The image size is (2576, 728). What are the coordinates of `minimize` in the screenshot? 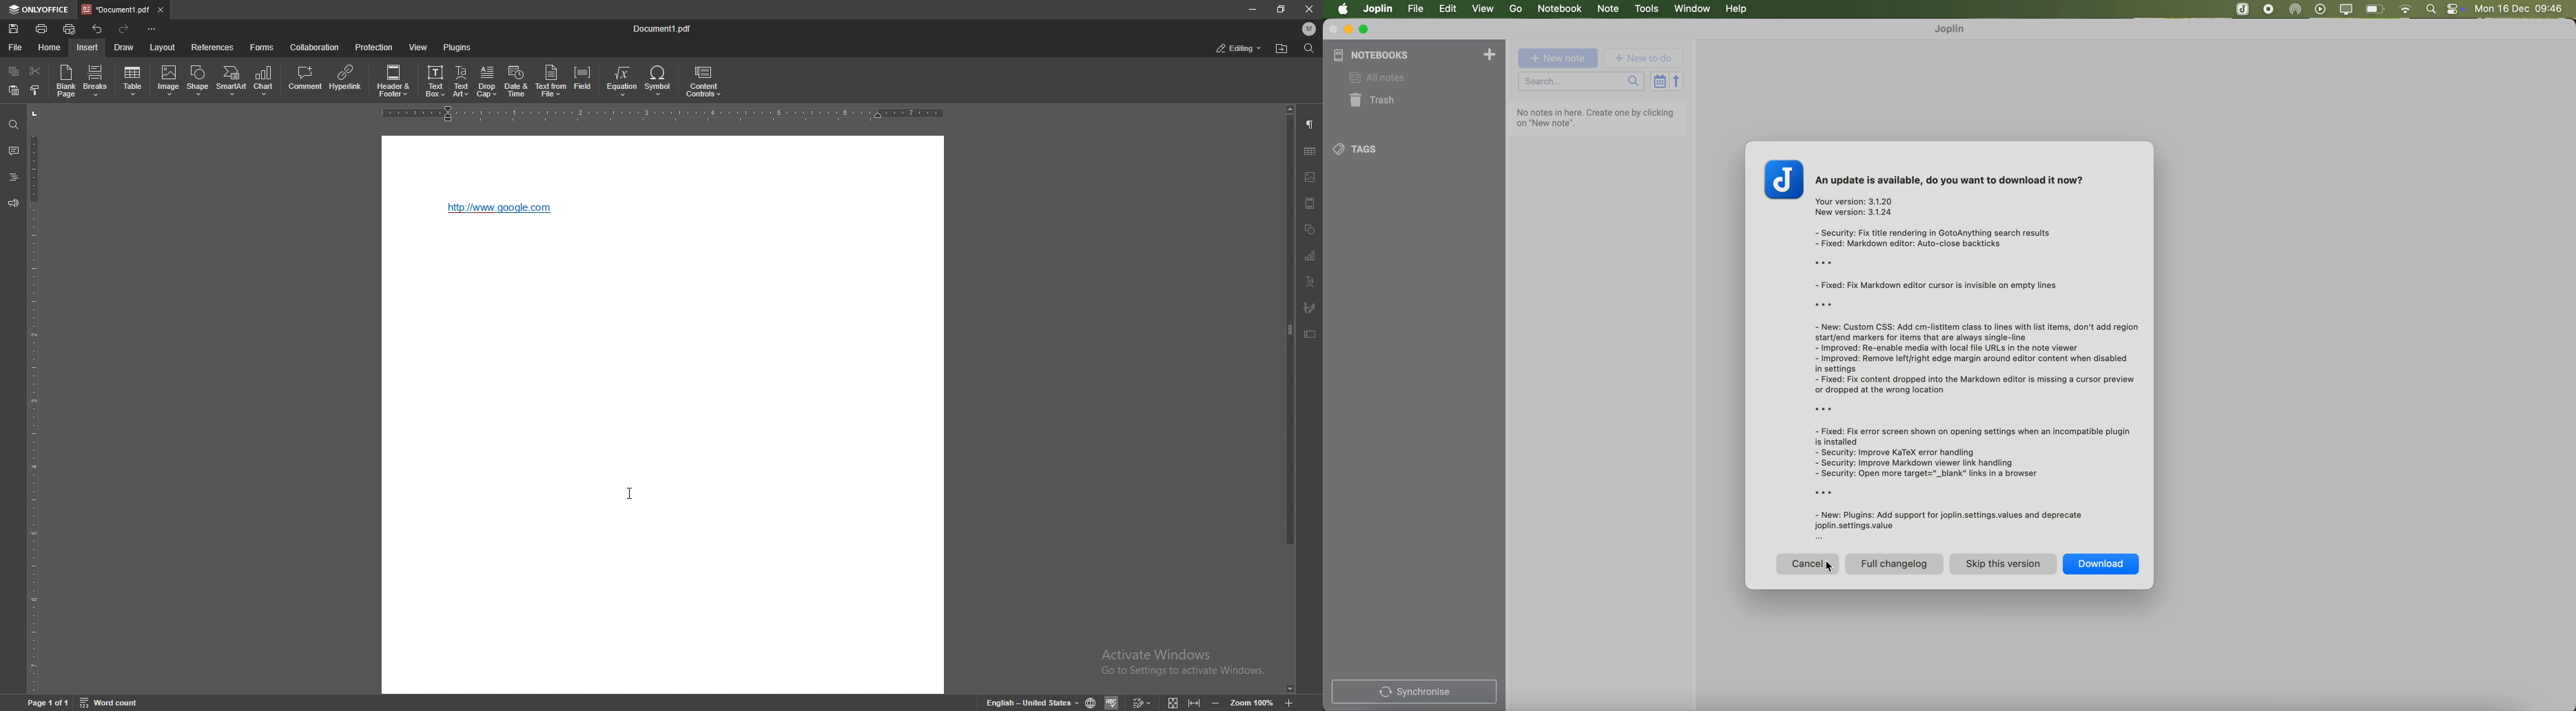 It's located at (1349, 30).